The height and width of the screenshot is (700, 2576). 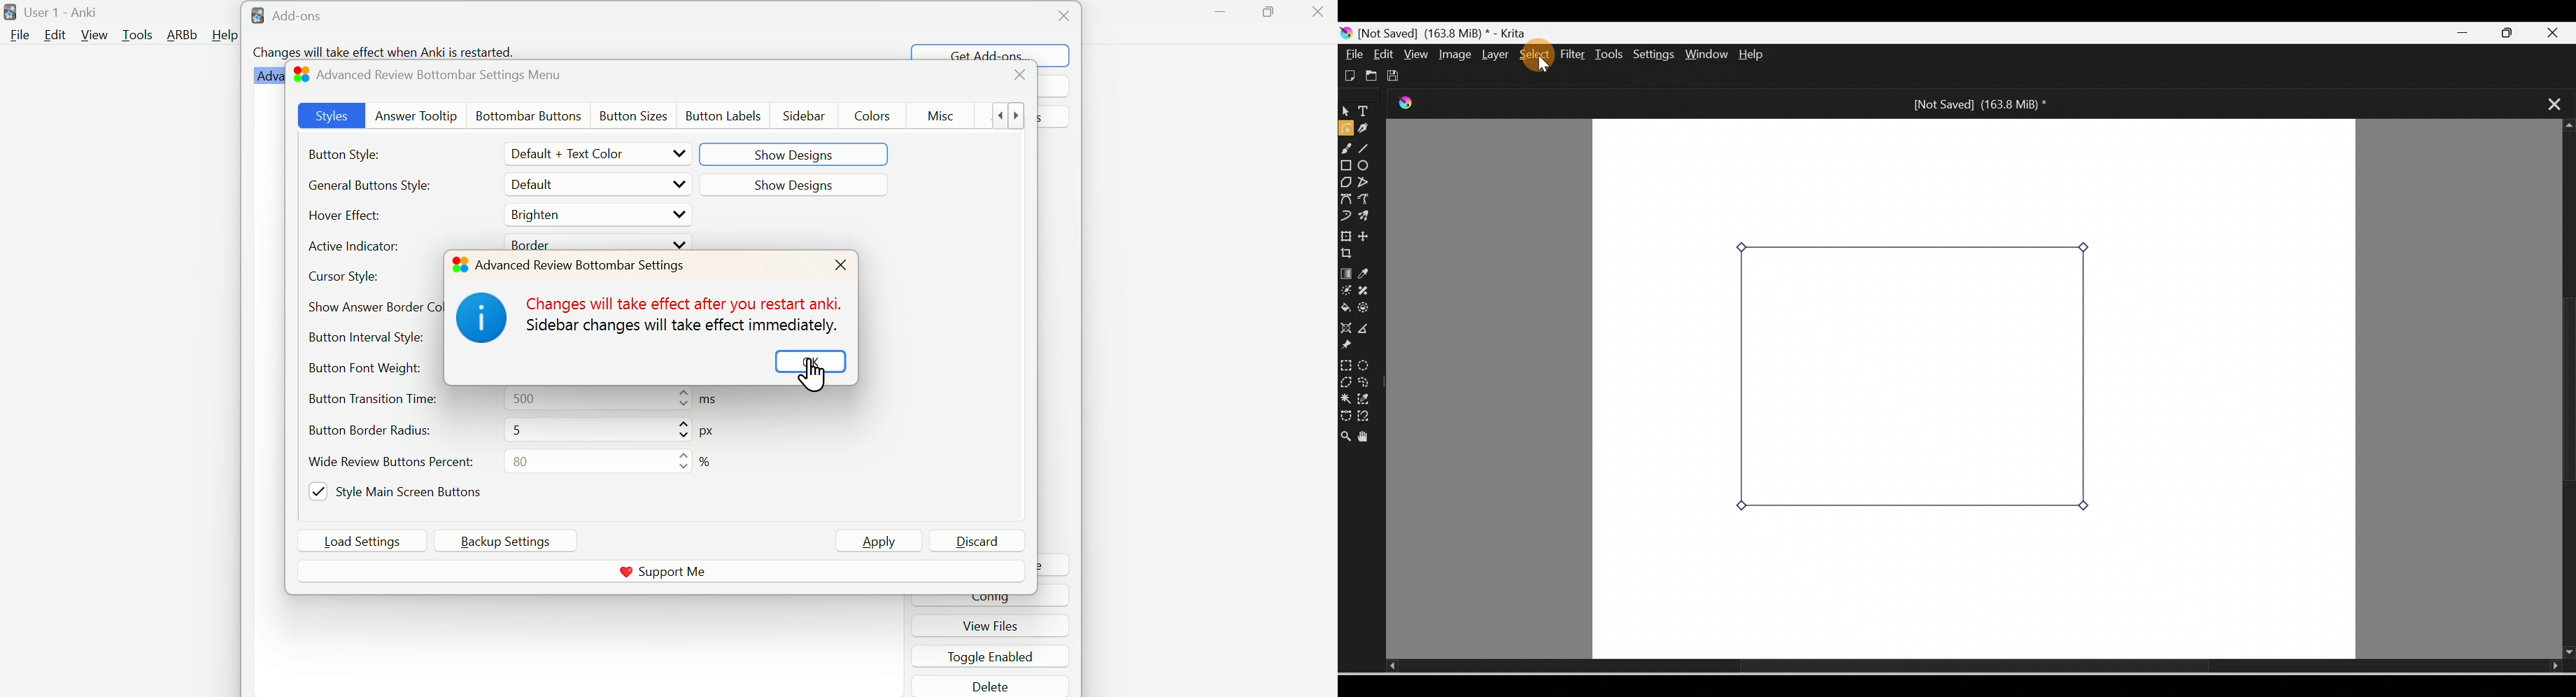 What do you see at coordinates (655, 300) in the screenshot?
I see `Notice about Implementation` at bounding box center [655, 300].